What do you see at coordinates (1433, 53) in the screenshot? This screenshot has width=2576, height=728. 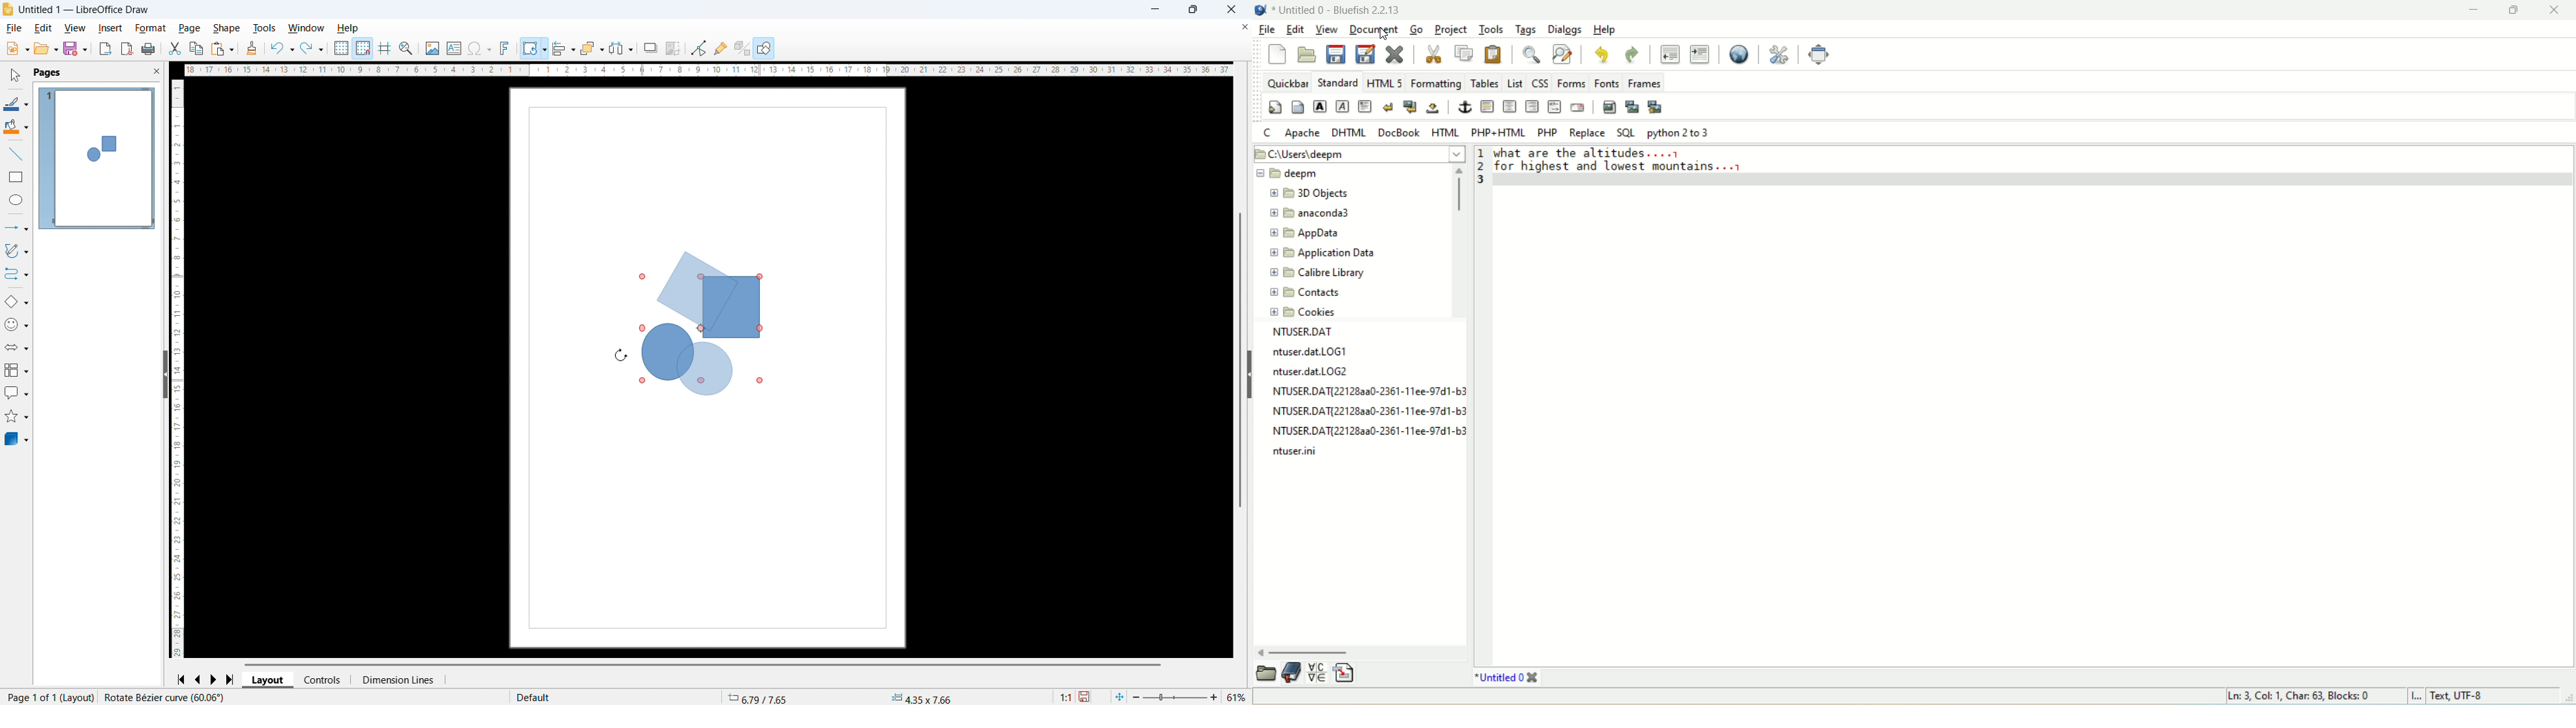 I see `cut` at bounding box center [1433, 53].